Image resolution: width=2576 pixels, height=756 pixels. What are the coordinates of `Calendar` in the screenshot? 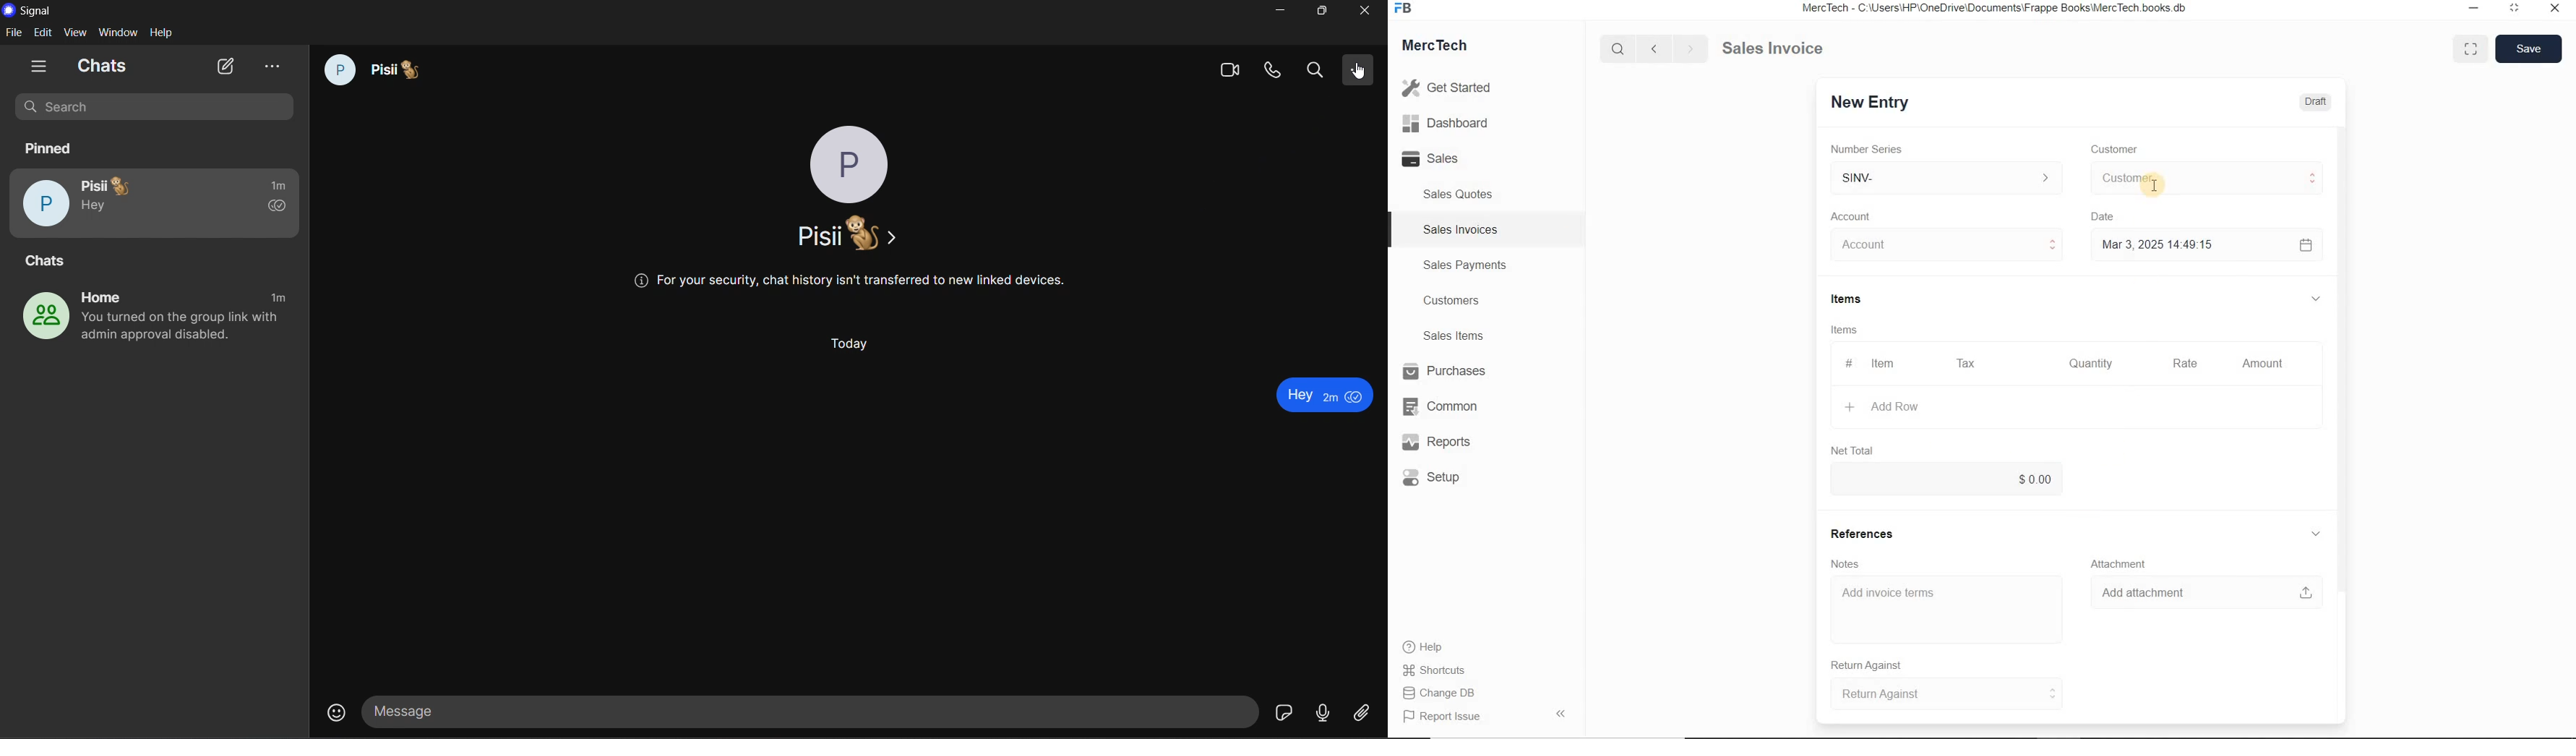 It's located at (2305, 246).